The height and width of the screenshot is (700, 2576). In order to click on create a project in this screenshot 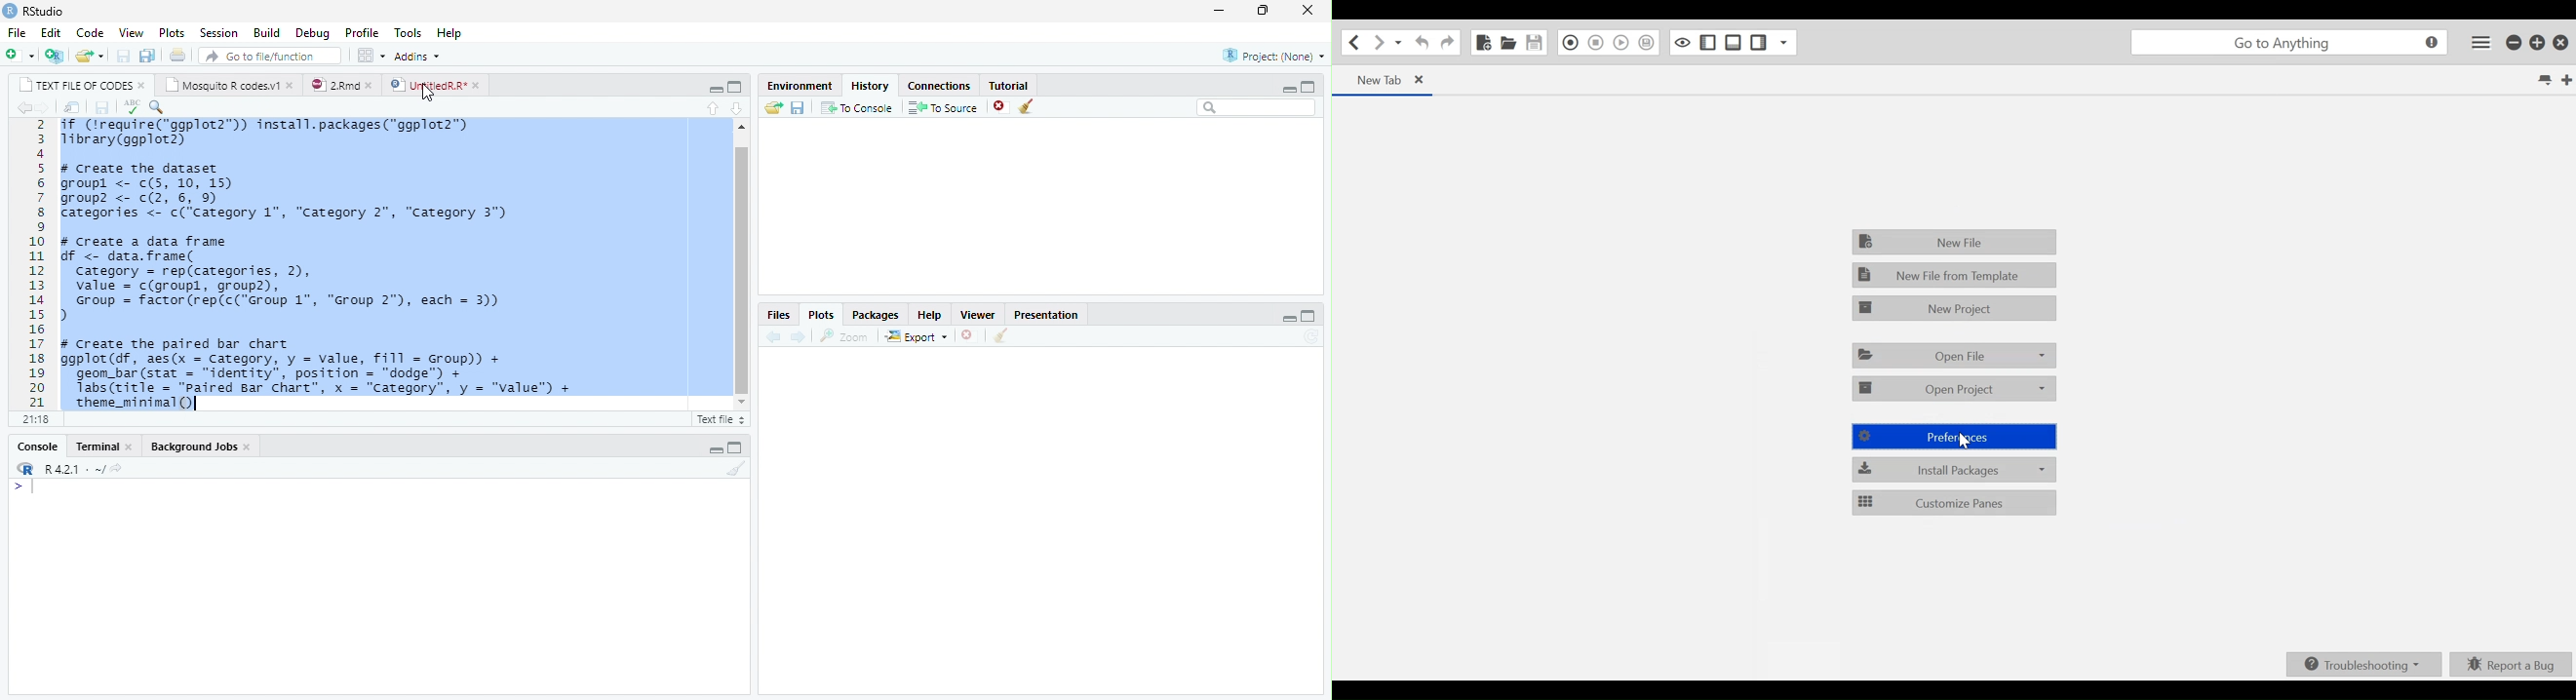, I will do `click(53, 55)`.